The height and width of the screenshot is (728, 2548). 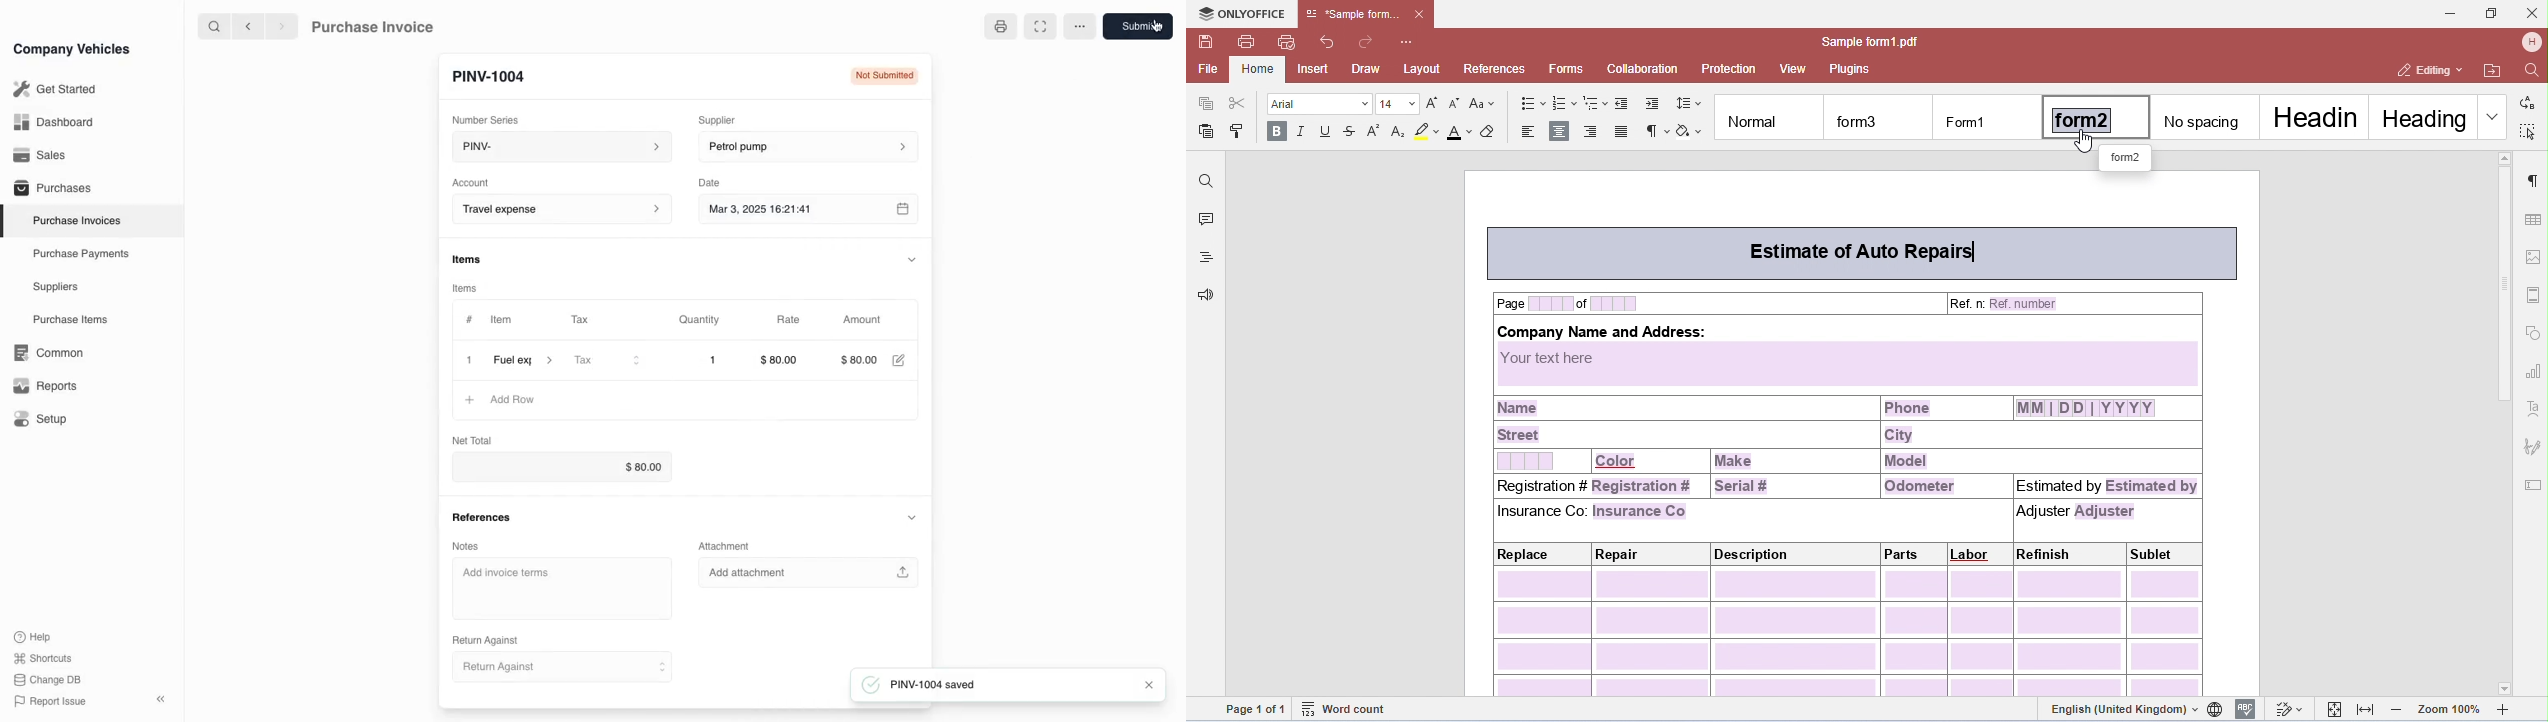 I want to click on Return Against, so click(x=560, y=668).